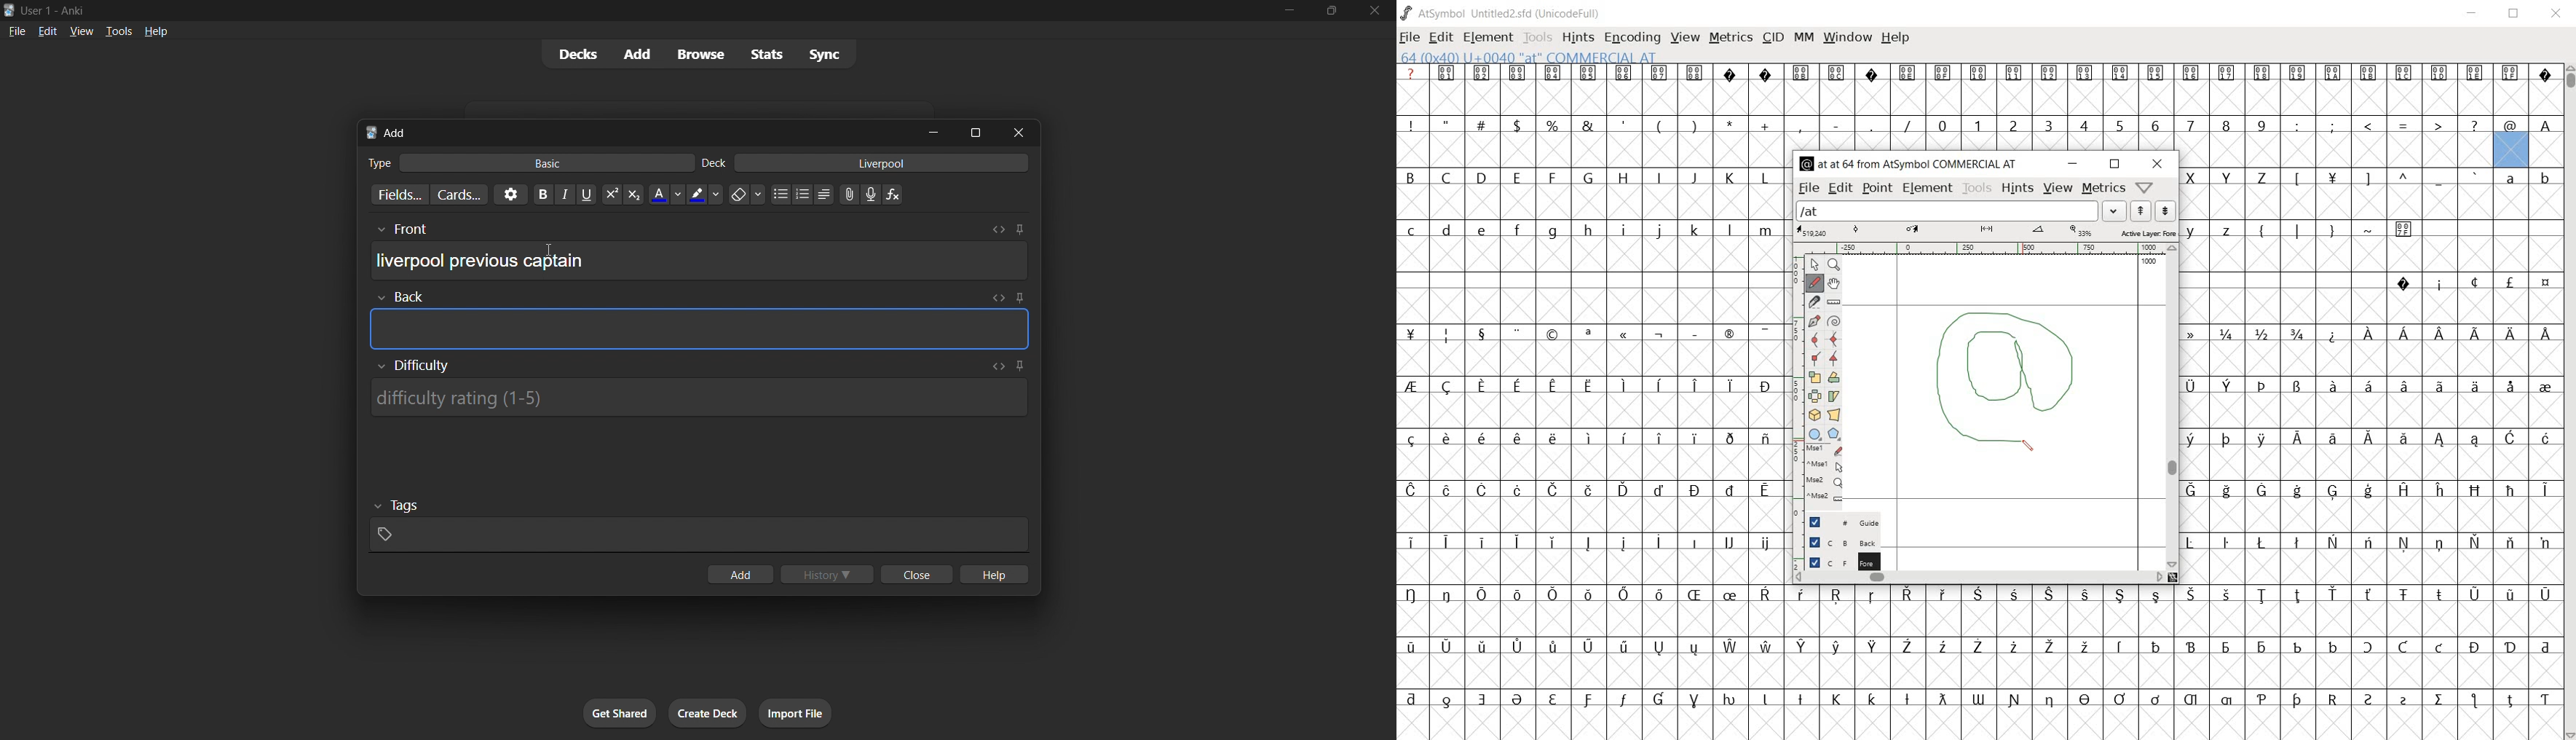  I want to click on Bold, so click(542, 193).